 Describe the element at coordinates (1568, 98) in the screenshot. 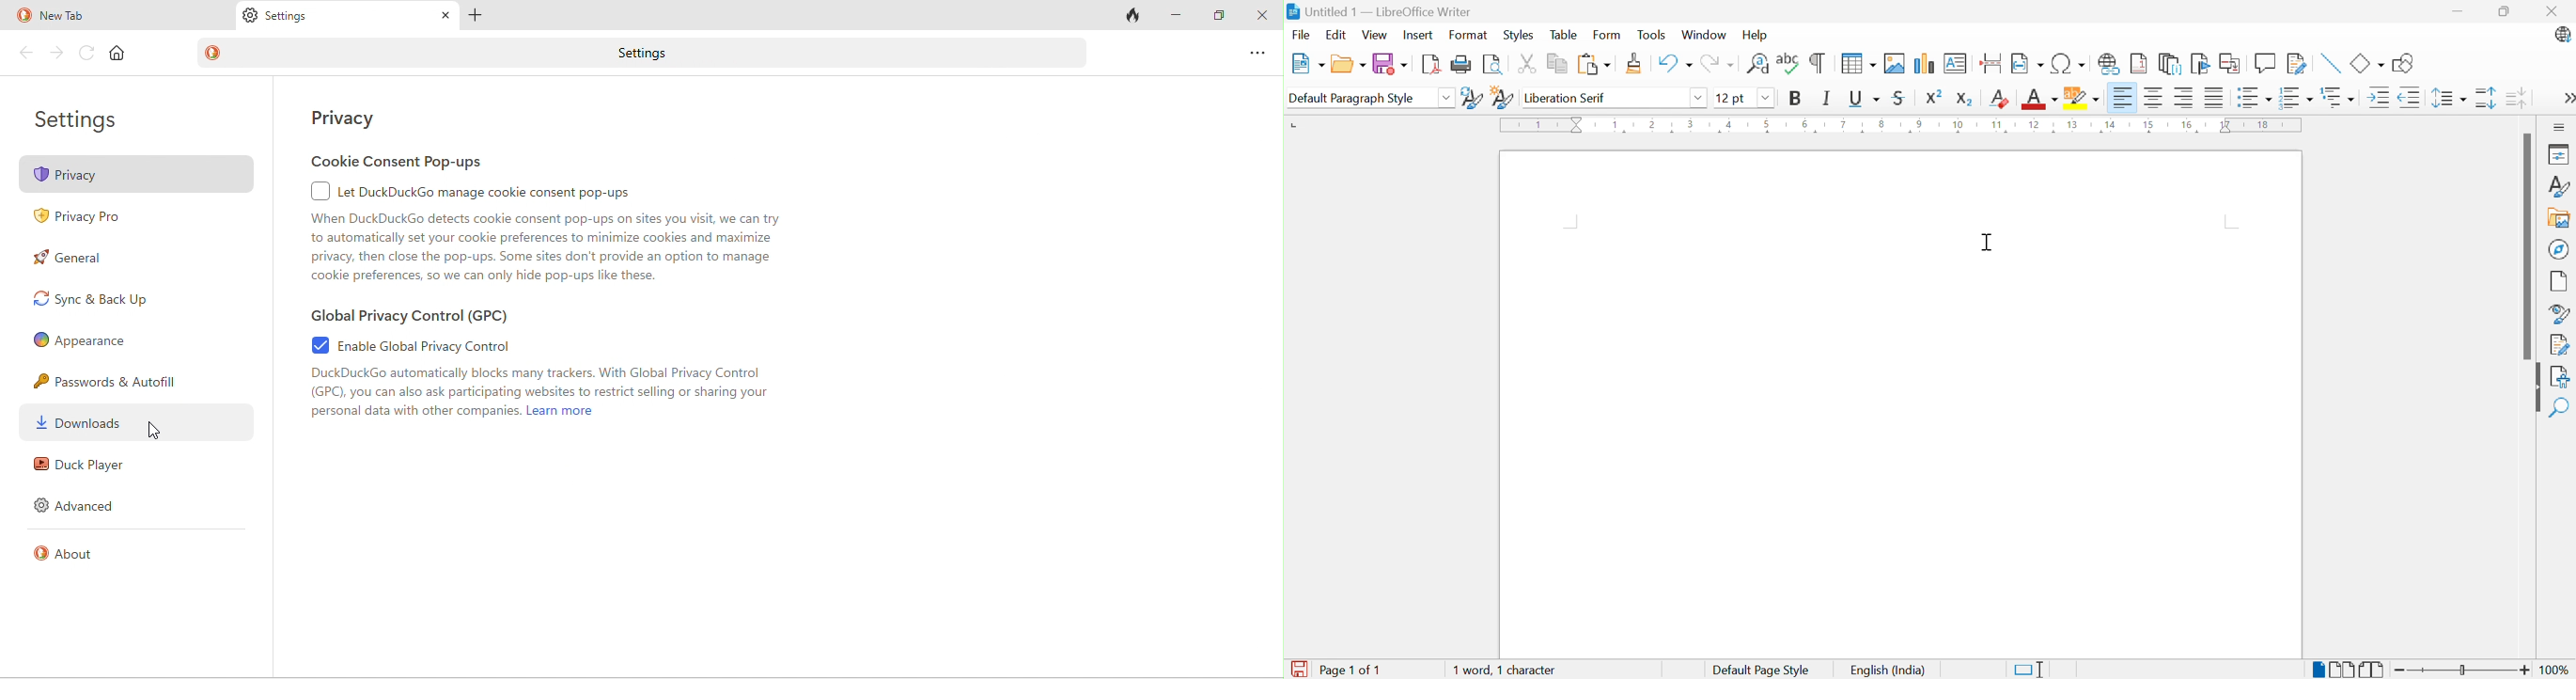

I see `Liberation Serif` at that location.